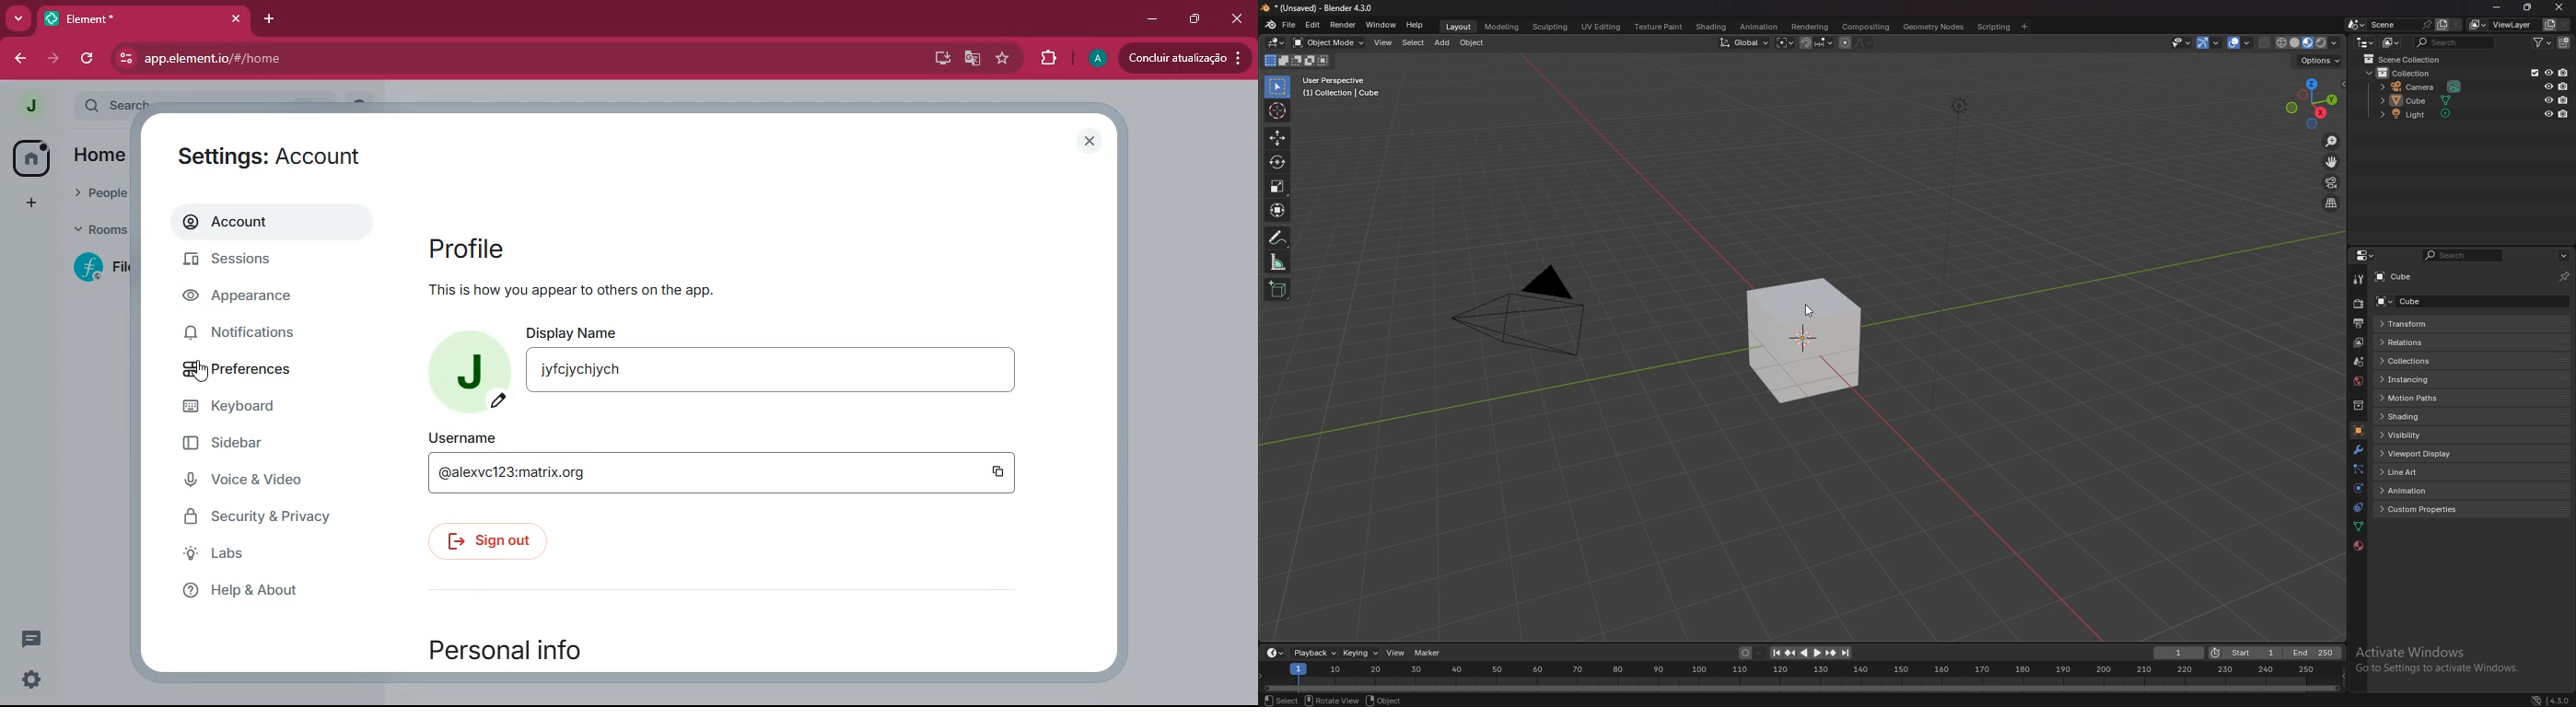 The height and width of the screenshot is (728, 2576). I want to click on profile picture, so click(1096, 59).